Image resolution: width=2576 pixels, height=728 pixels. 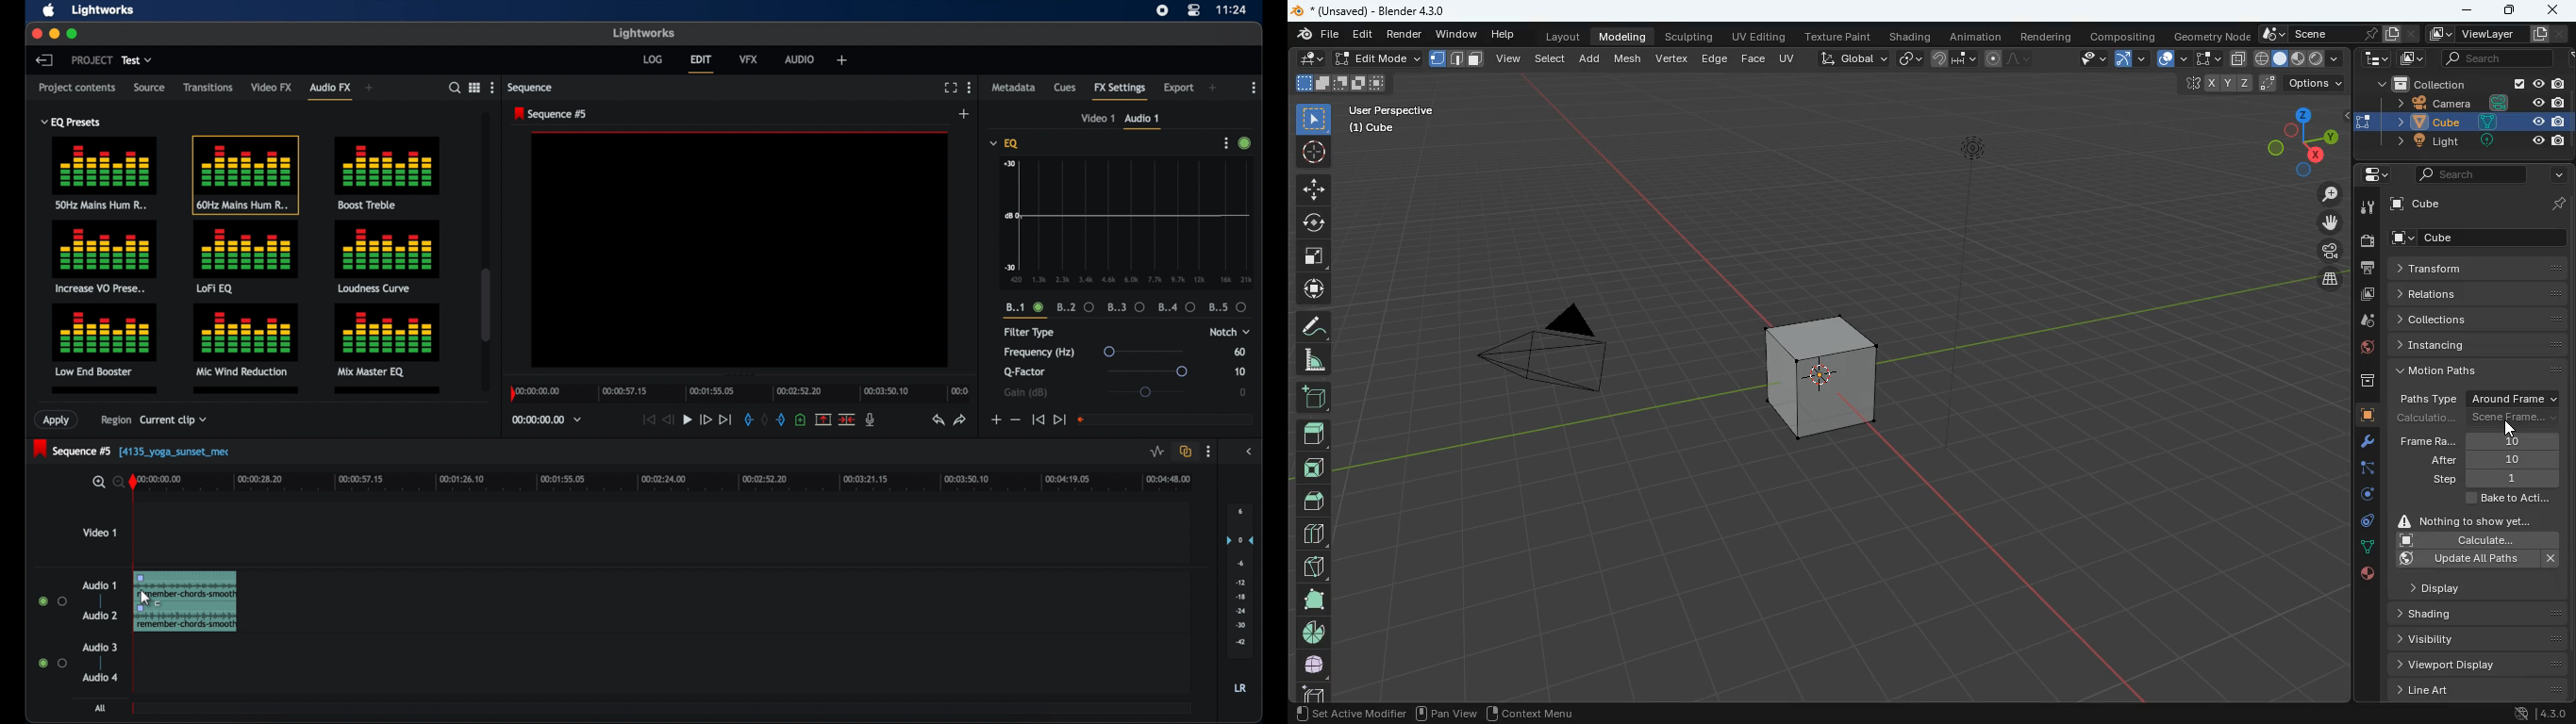 I want to click on video preview, so click(x=741, y=250).